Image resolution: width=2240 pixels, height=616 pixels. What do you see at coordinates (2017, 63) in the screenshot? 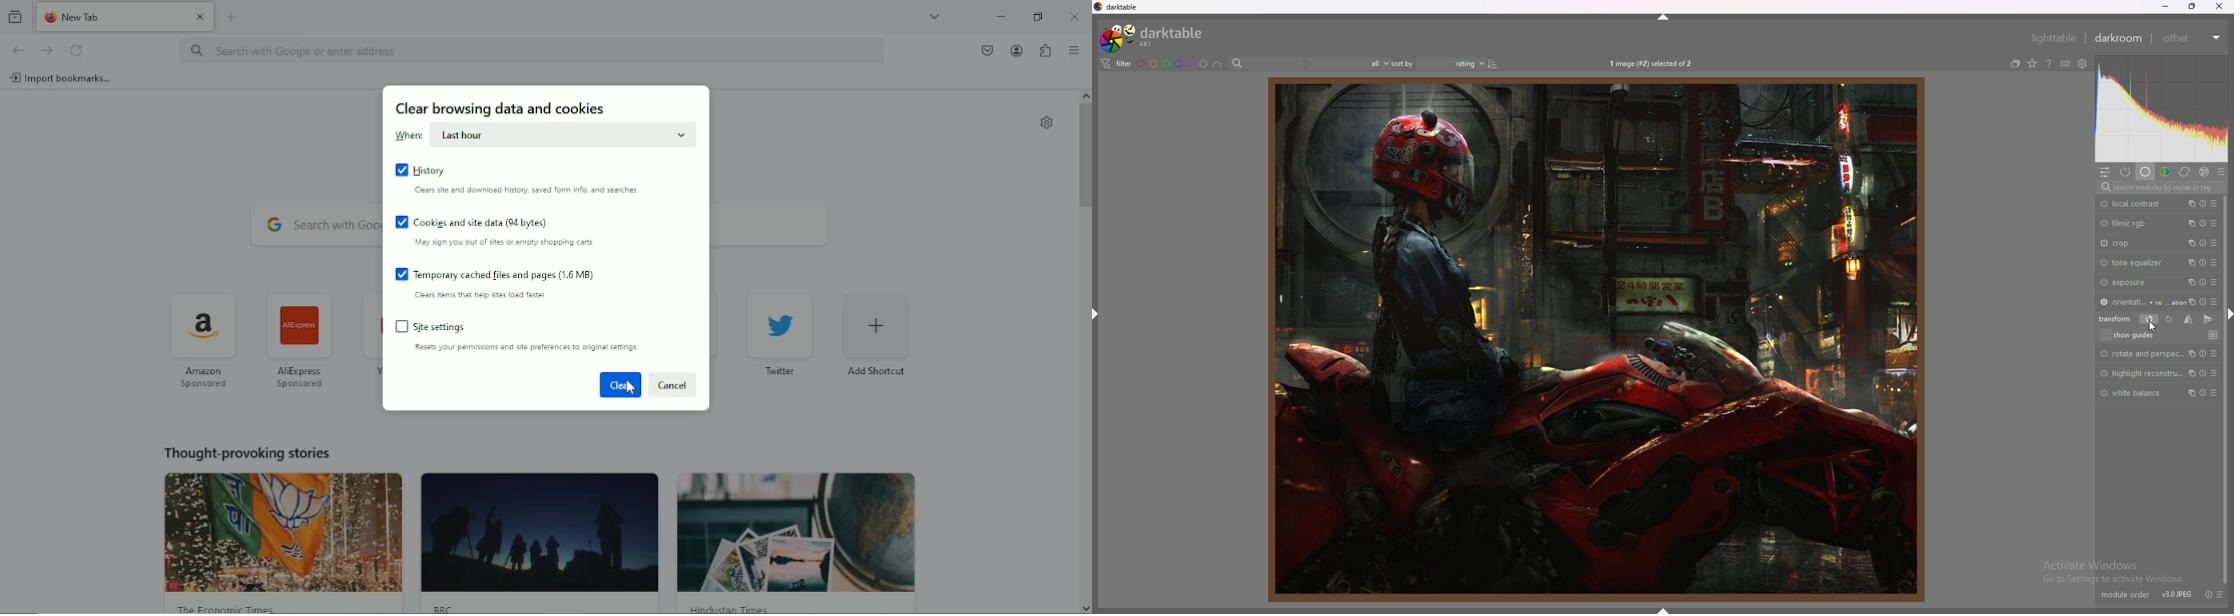
I see `create grouped images` at bounding box center [2017, 63].